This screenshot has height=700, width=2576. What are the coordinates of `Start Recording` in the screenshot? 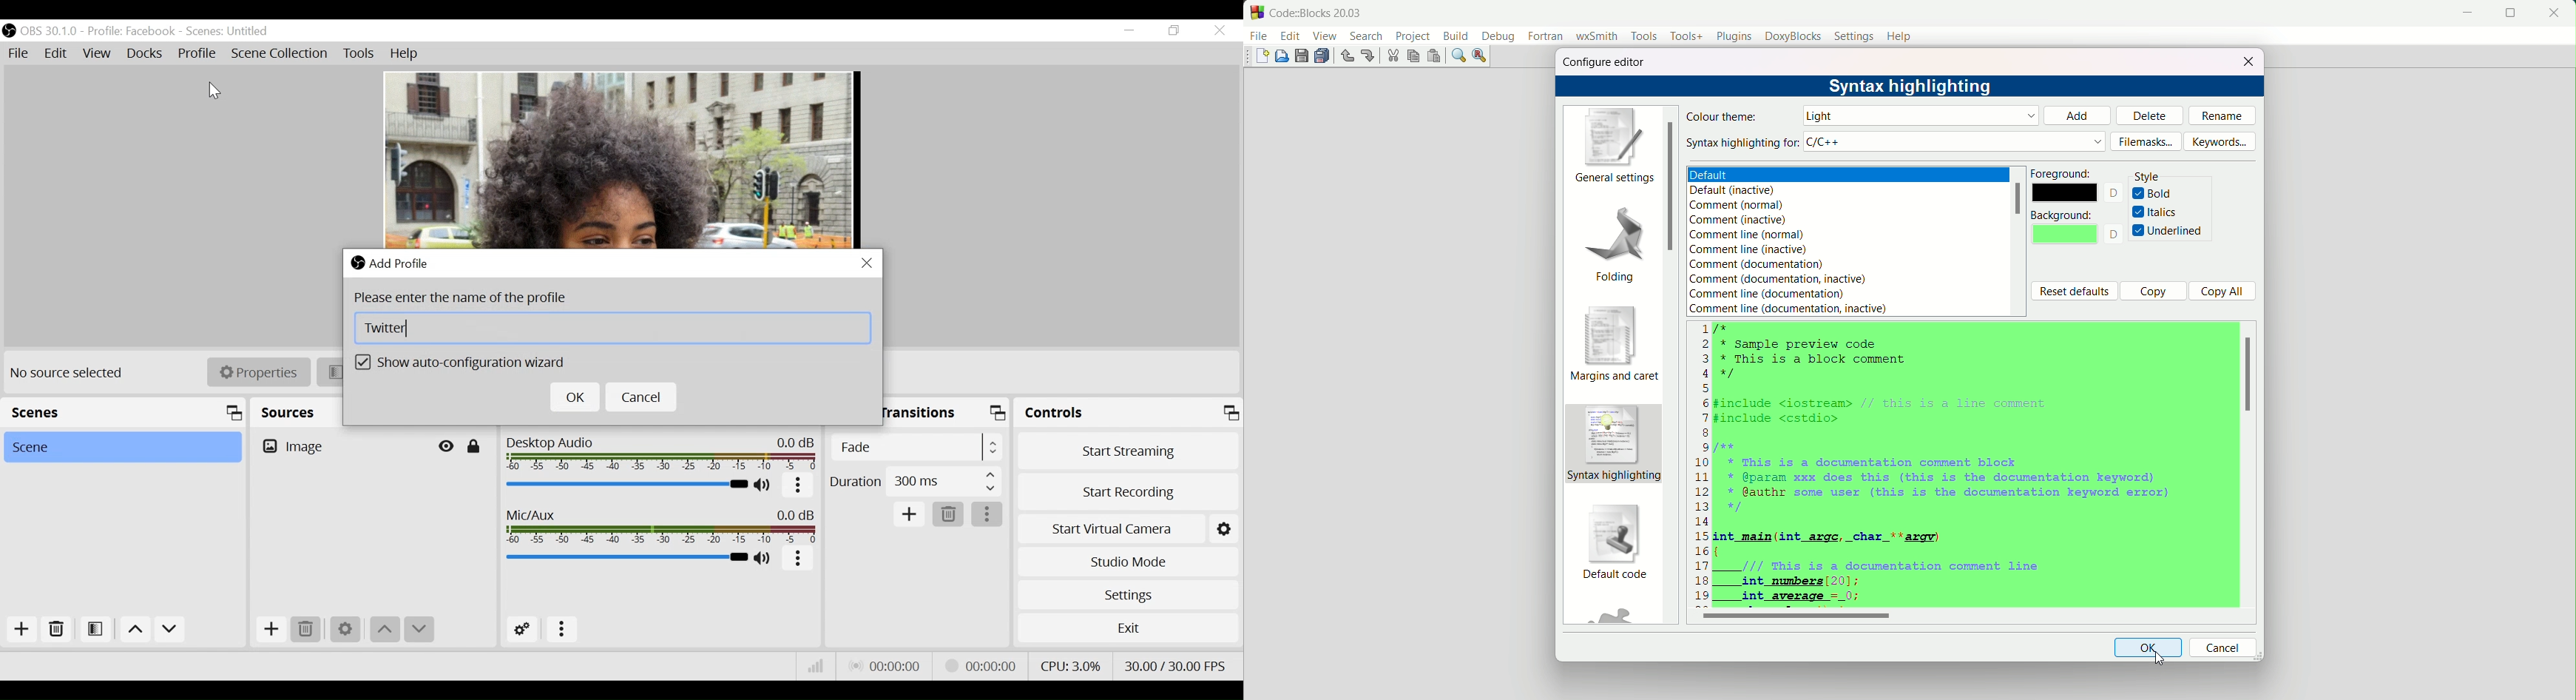 It's located at (1128, 491).